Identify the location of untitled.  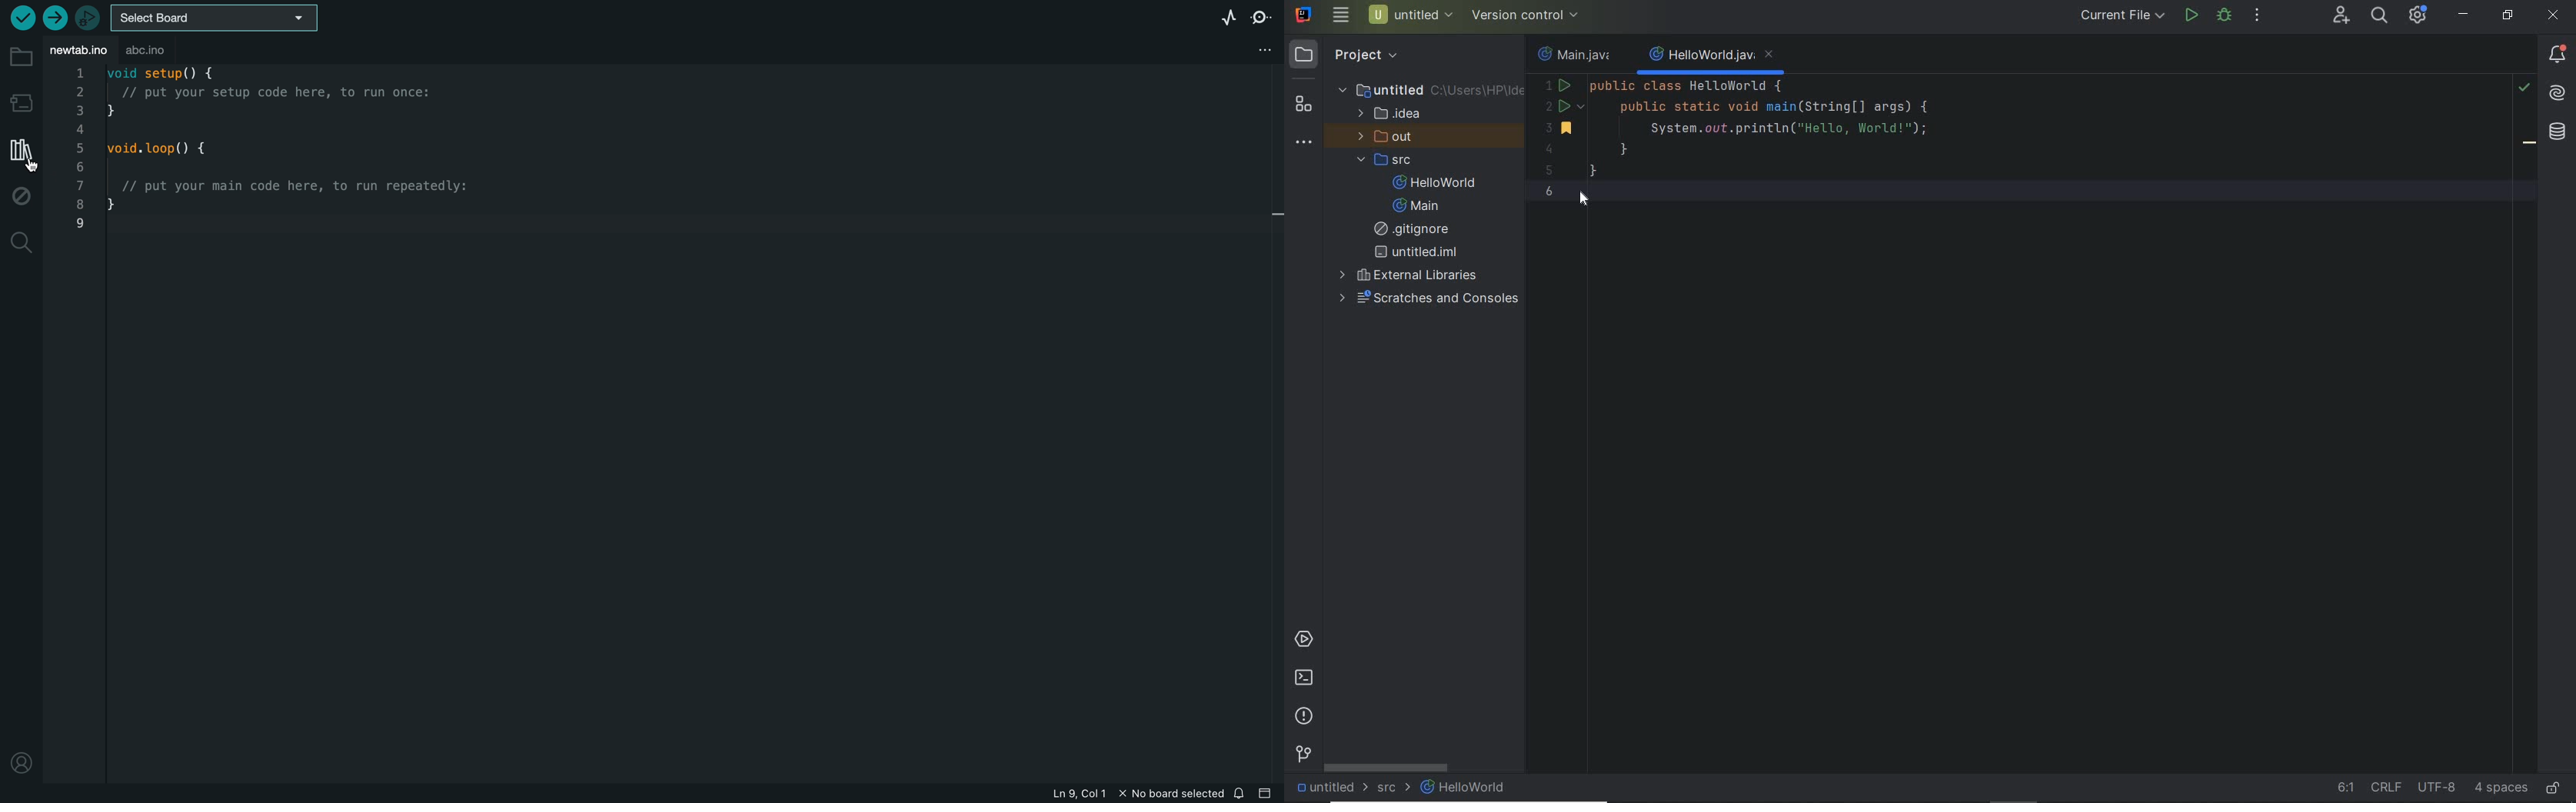
(1329, 788).